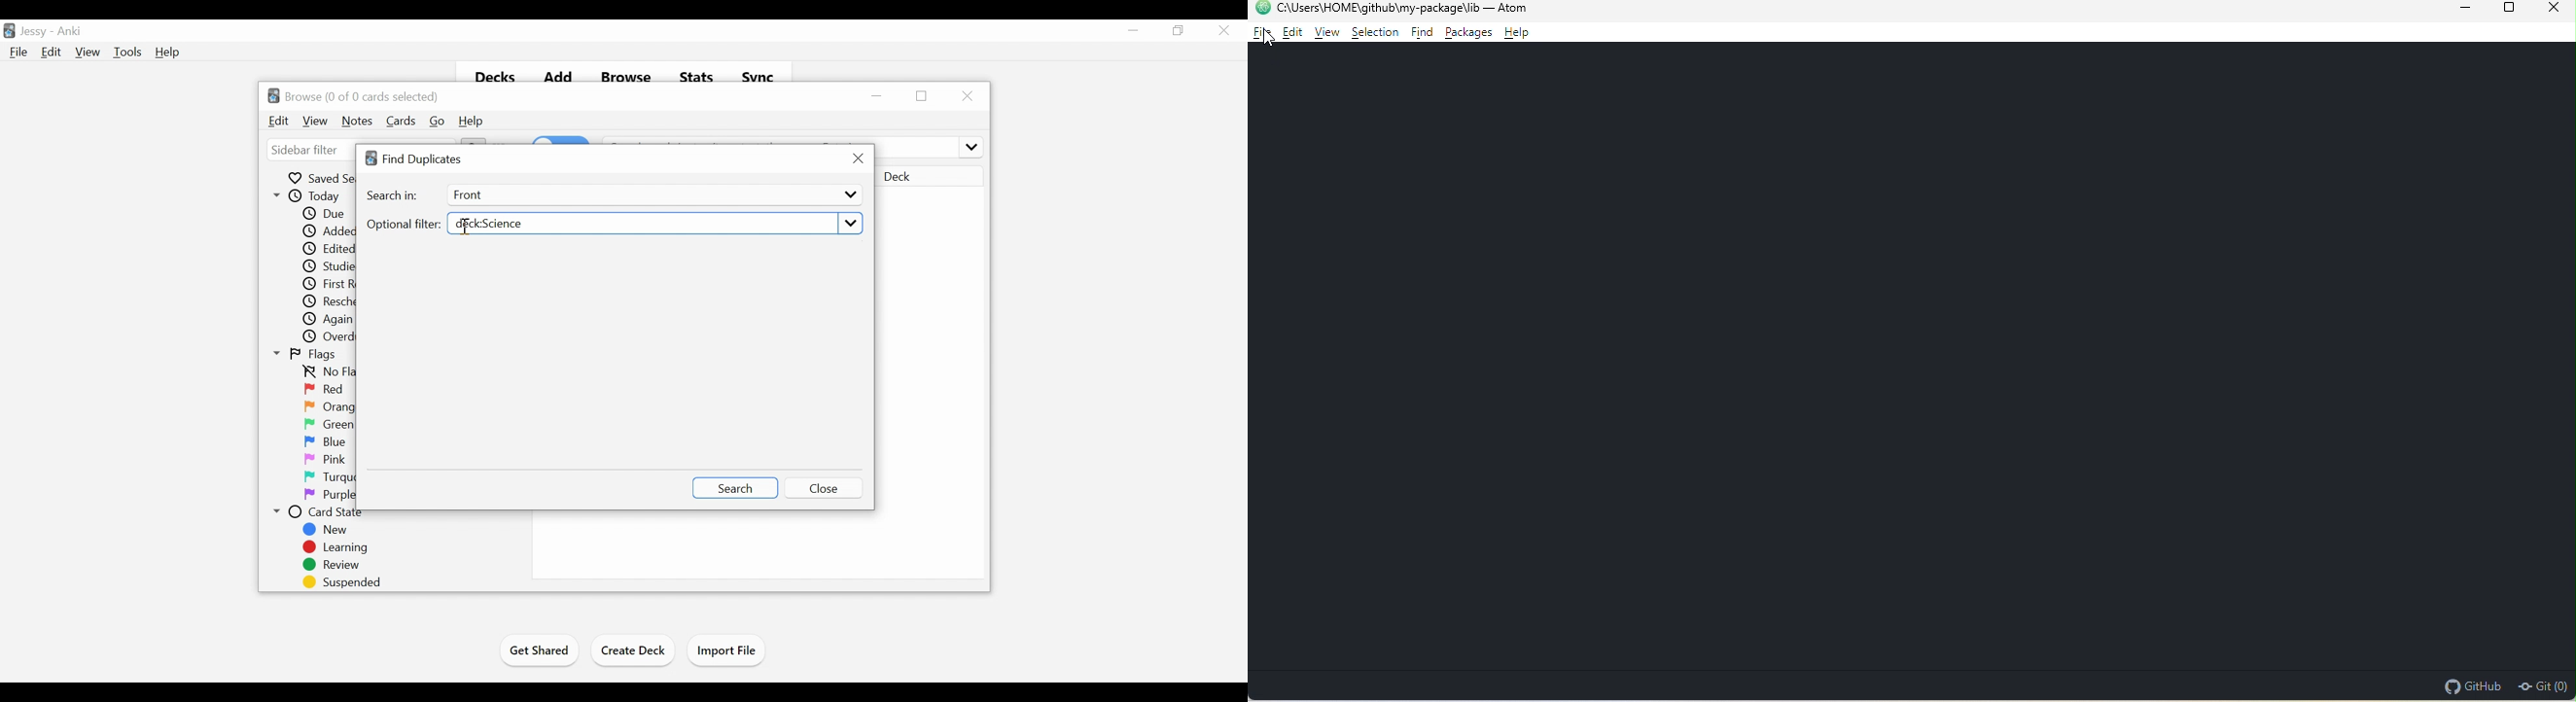  What do you see at coordinates (326, 232) in the screenshot?
I see `Added` at bounding box center [326, 232].